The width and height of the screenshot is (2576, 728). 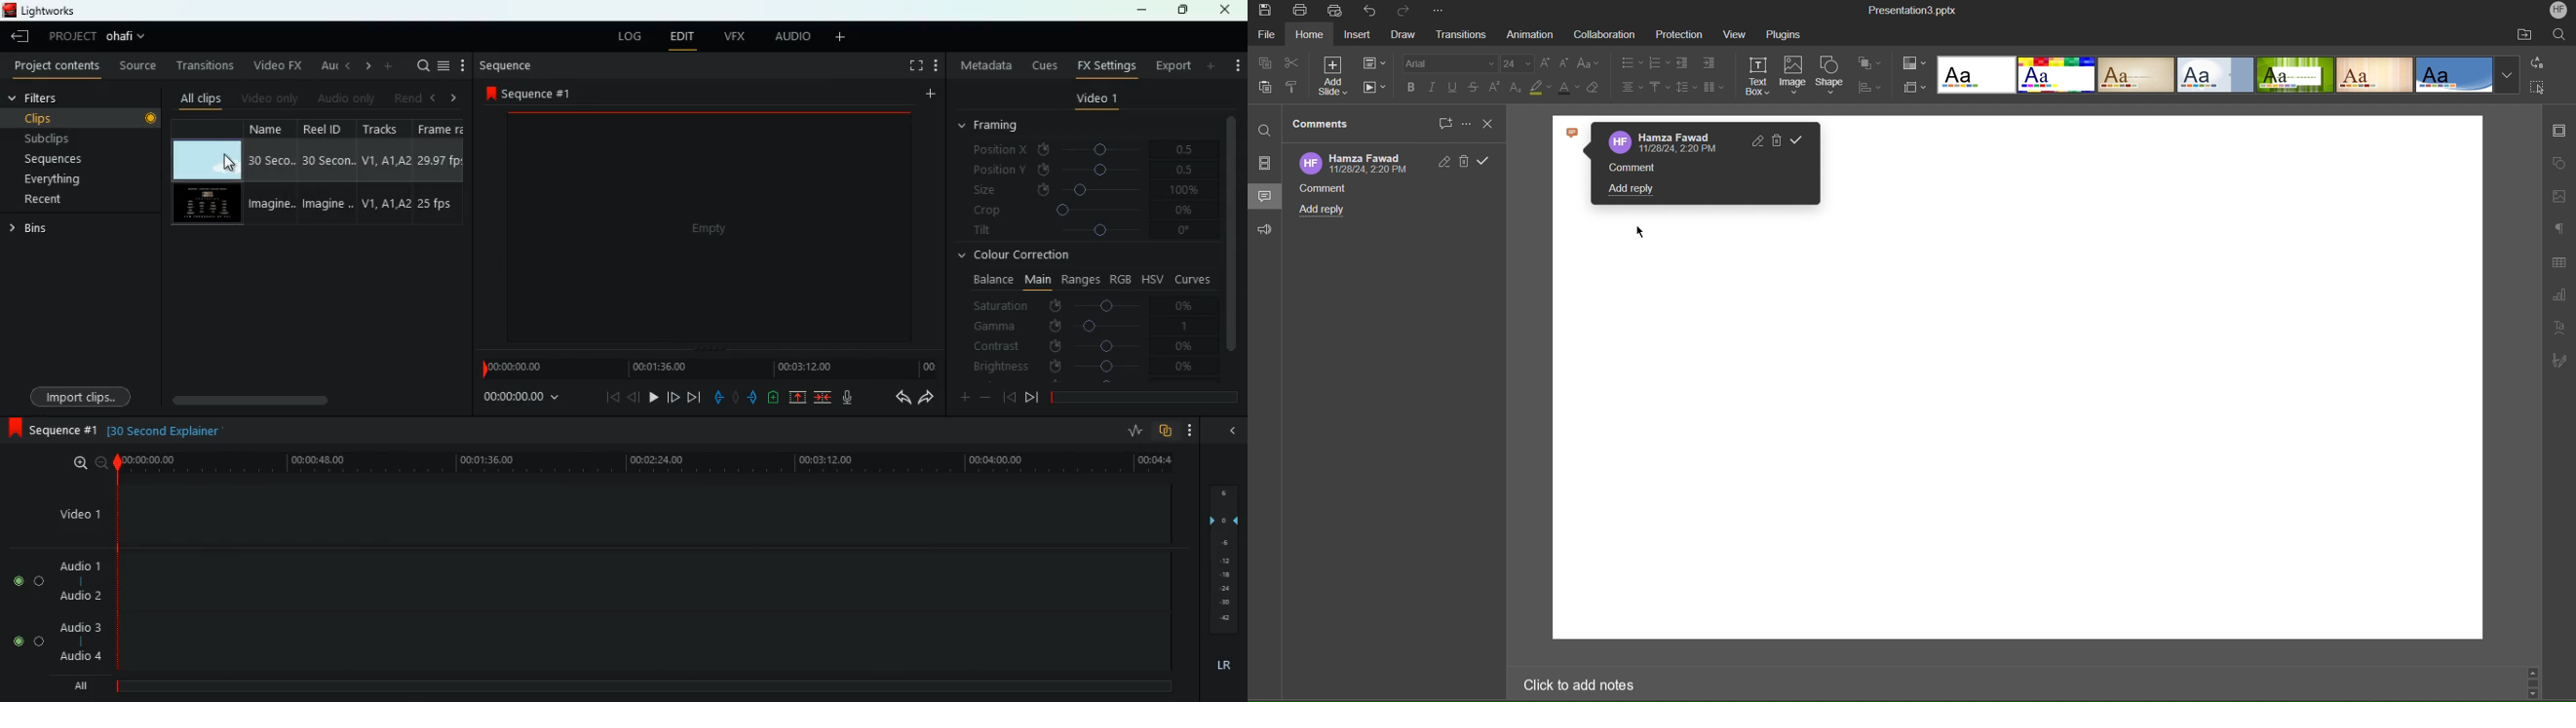 I want to click on Alignment, so click(x=1632, y=89).